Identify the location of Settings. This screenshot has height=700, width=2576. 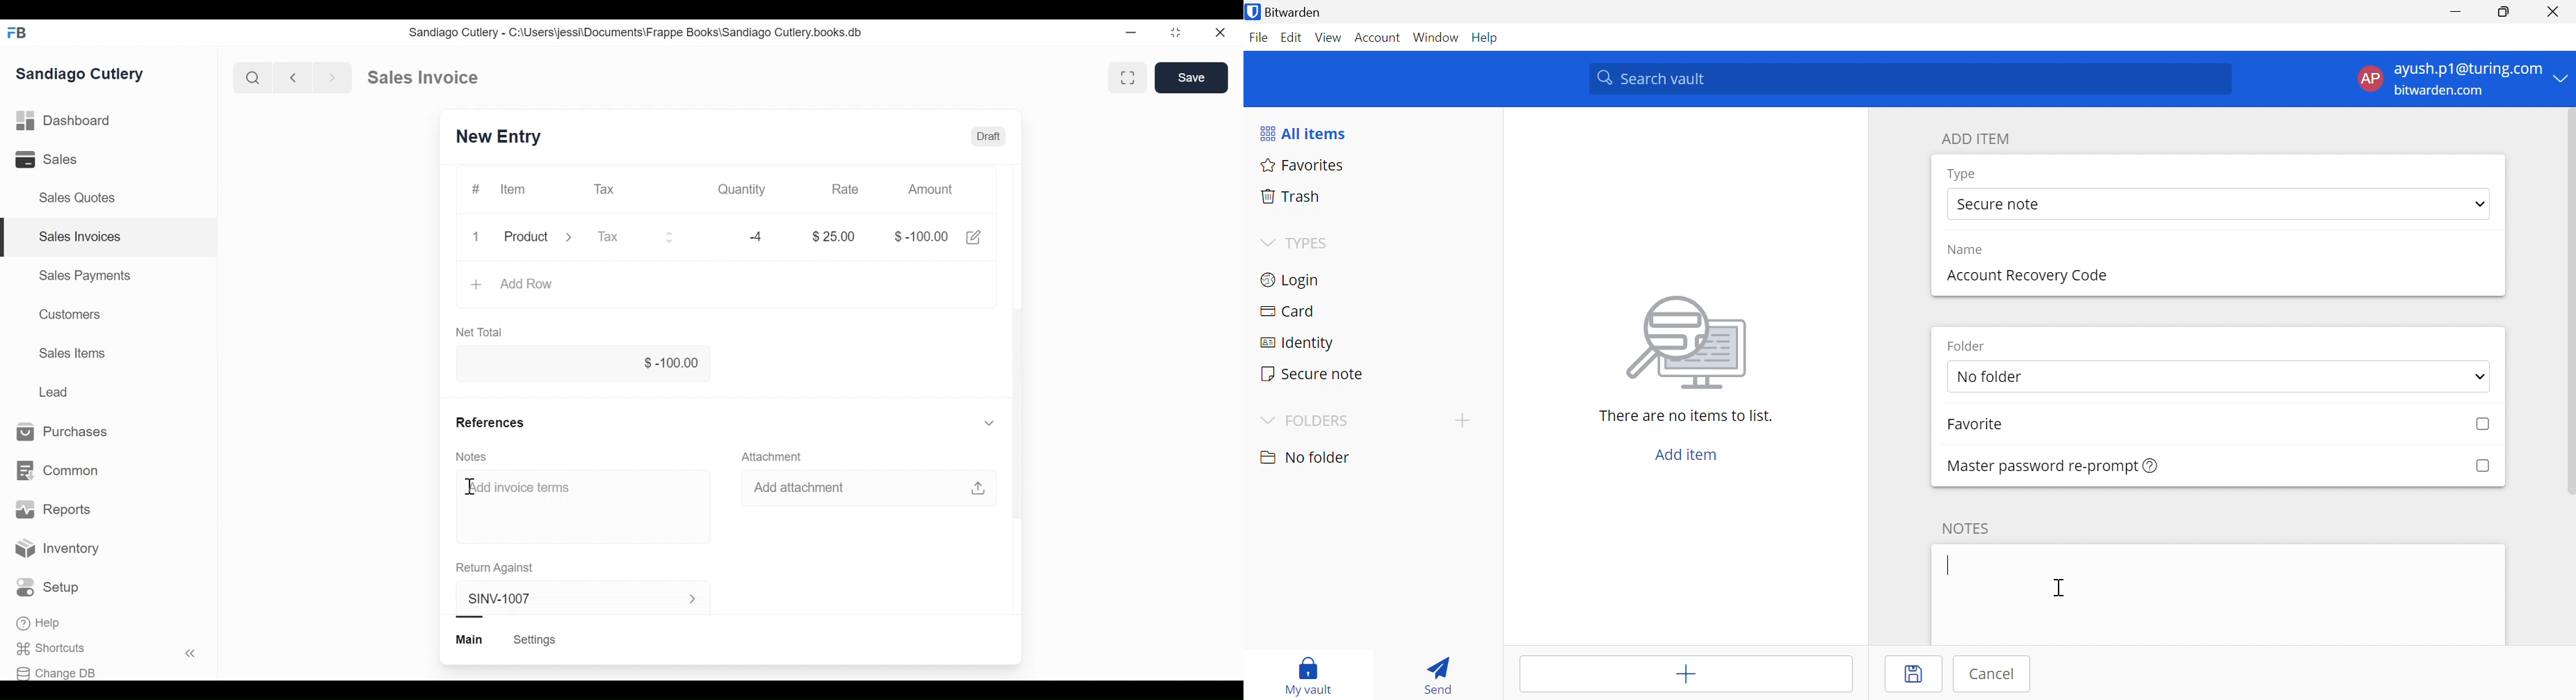
(535, 640).